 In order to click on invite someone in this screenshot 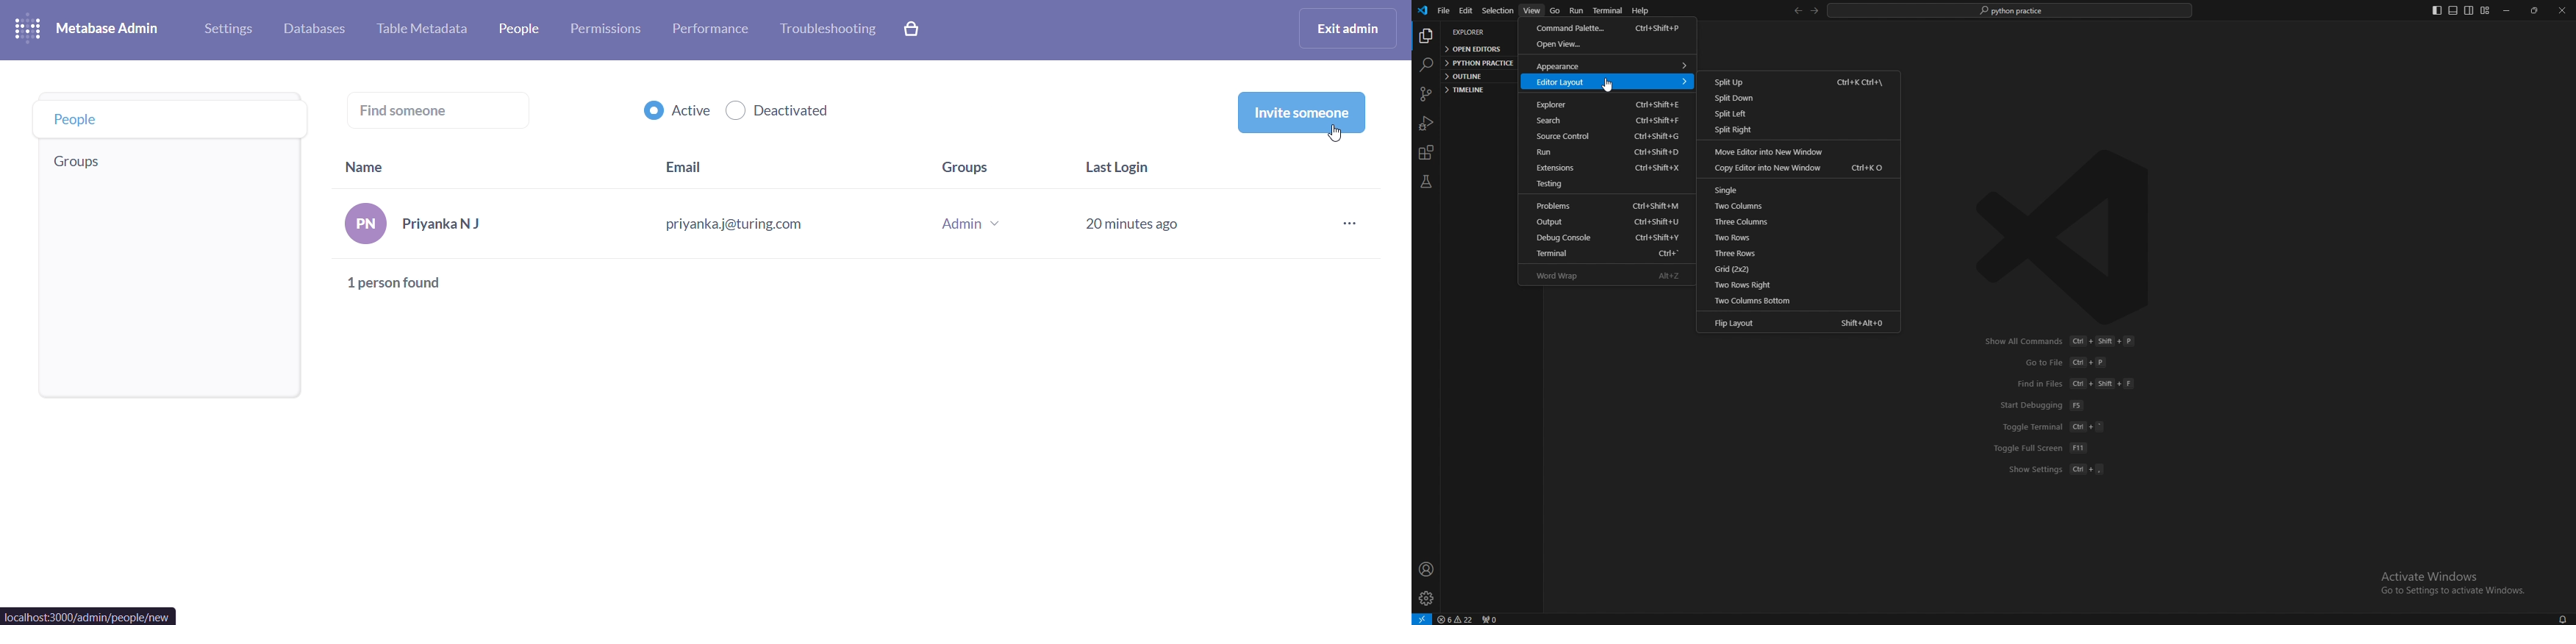, I will do `click(1301, 112)`.